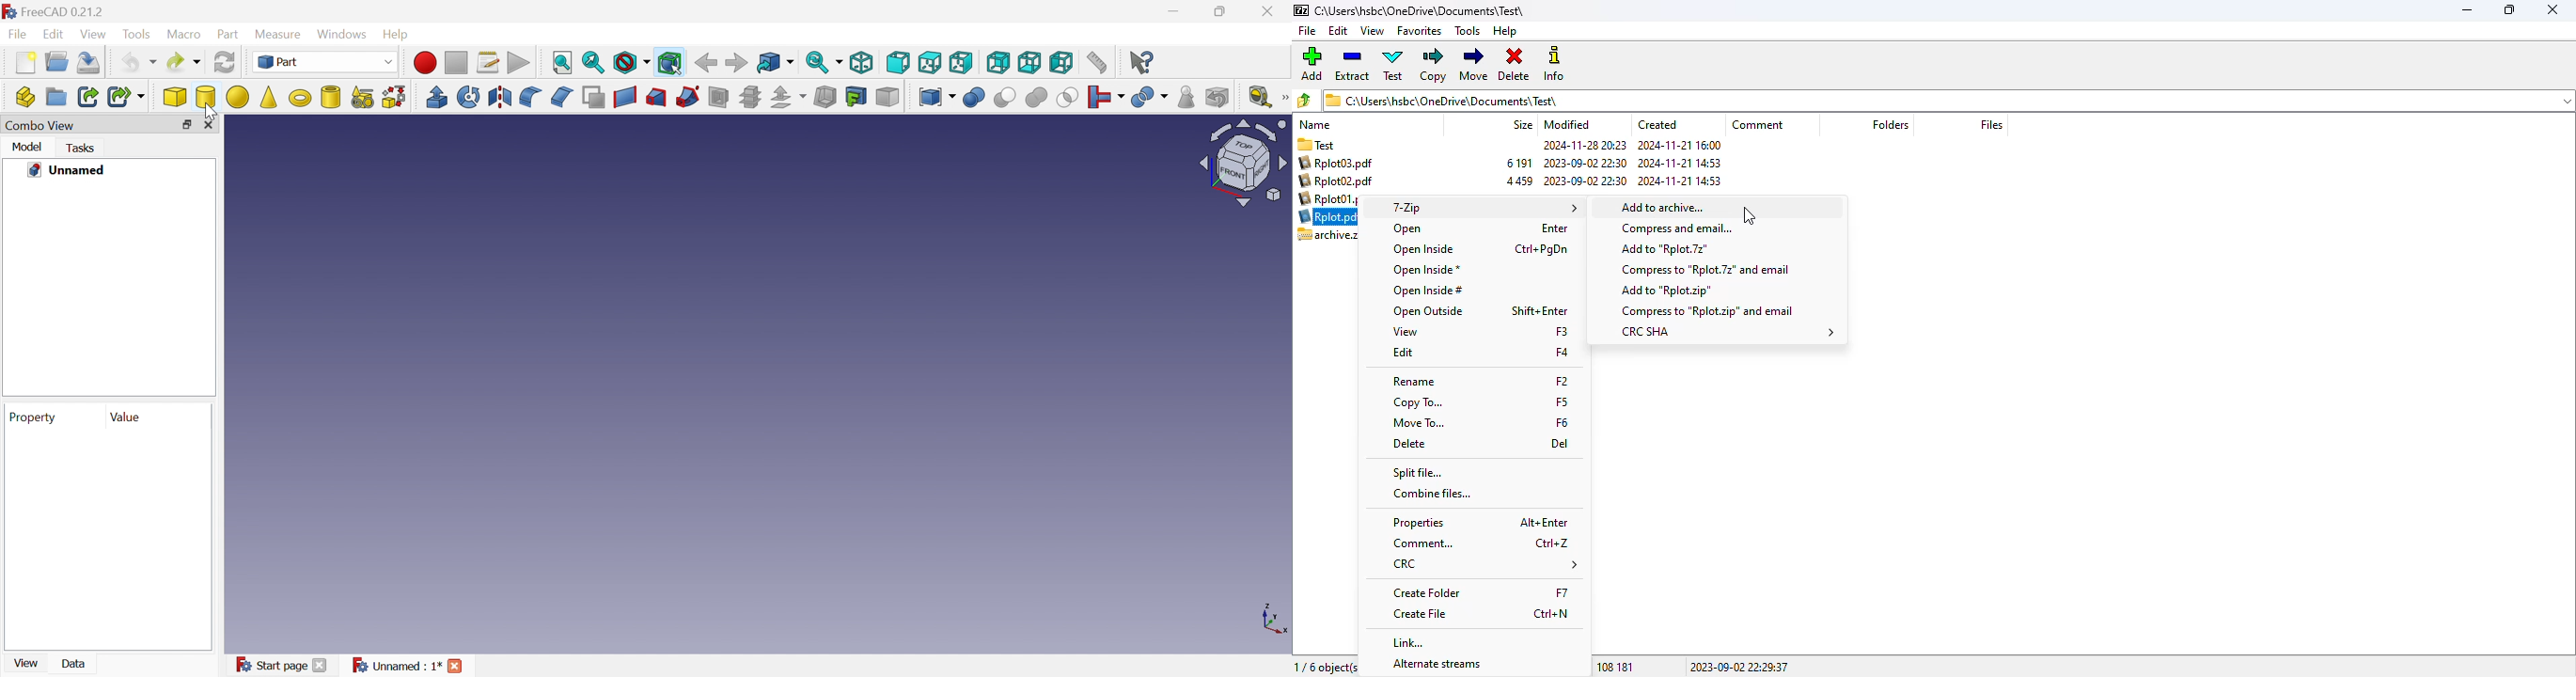 This screenshot has height=700, width=2576. I want to click on compress to .zip file and email, so click(1708, 310).